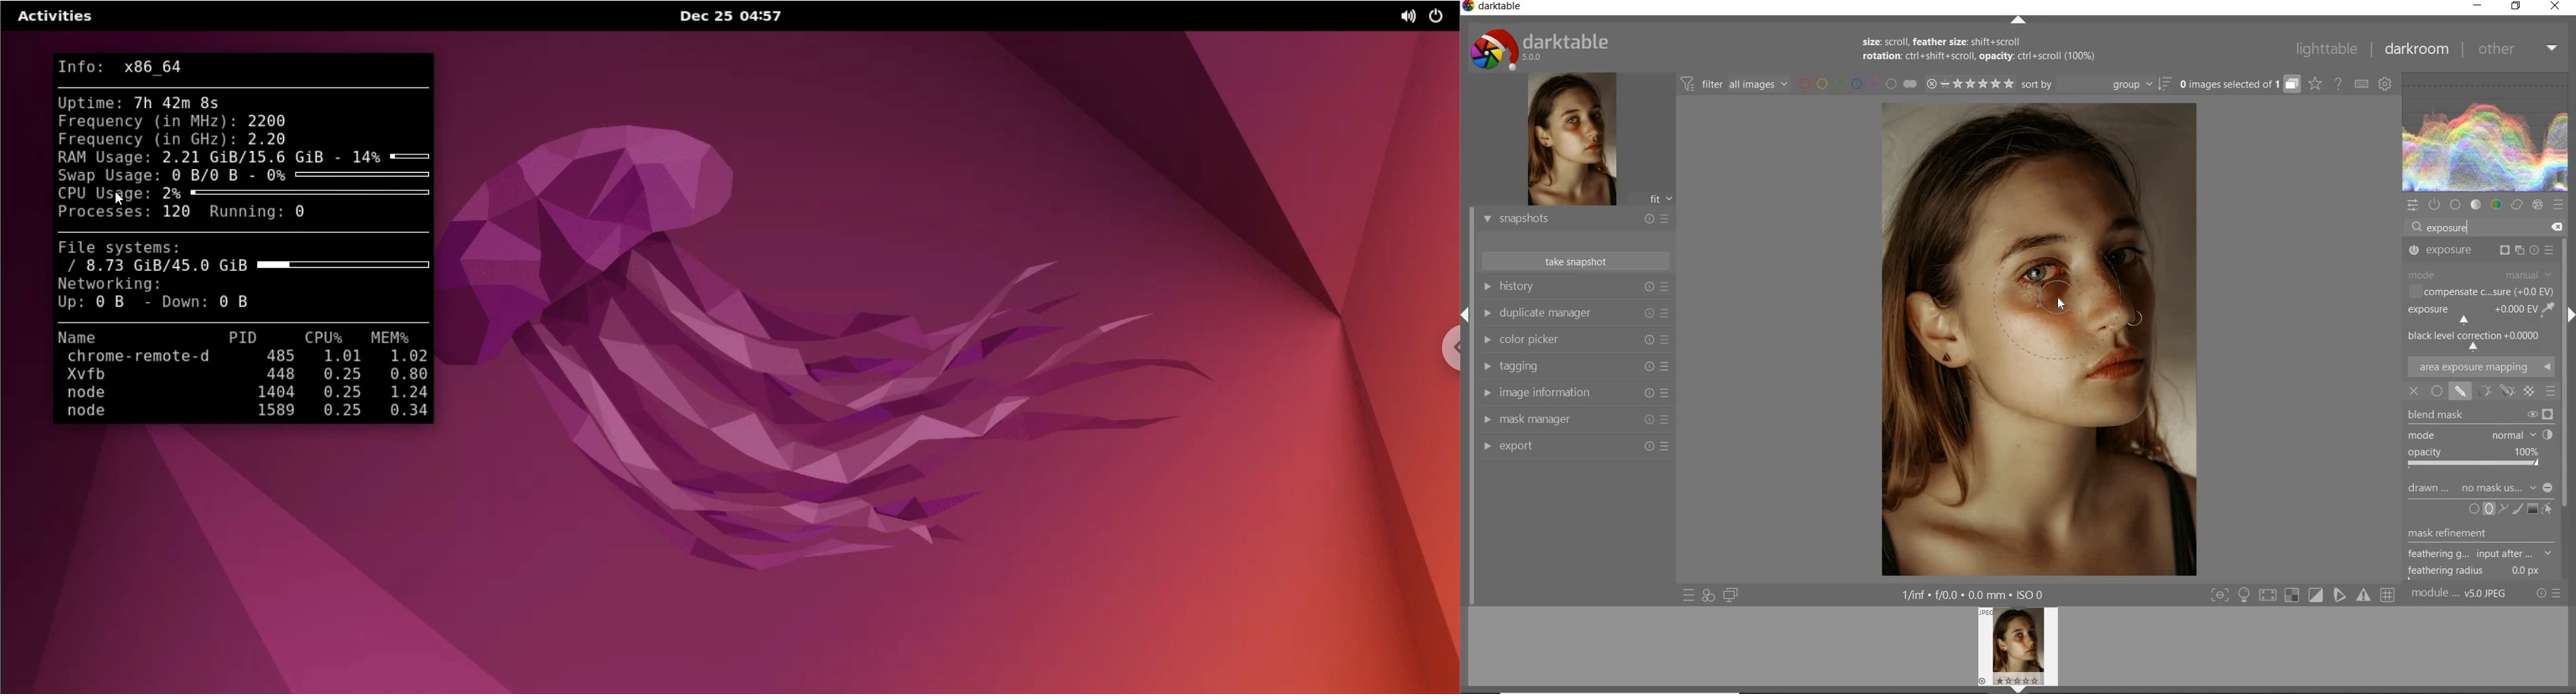 The width and height of the screenshot is (2576, 700). I want to click on scrollbar, so click(2564, 362).